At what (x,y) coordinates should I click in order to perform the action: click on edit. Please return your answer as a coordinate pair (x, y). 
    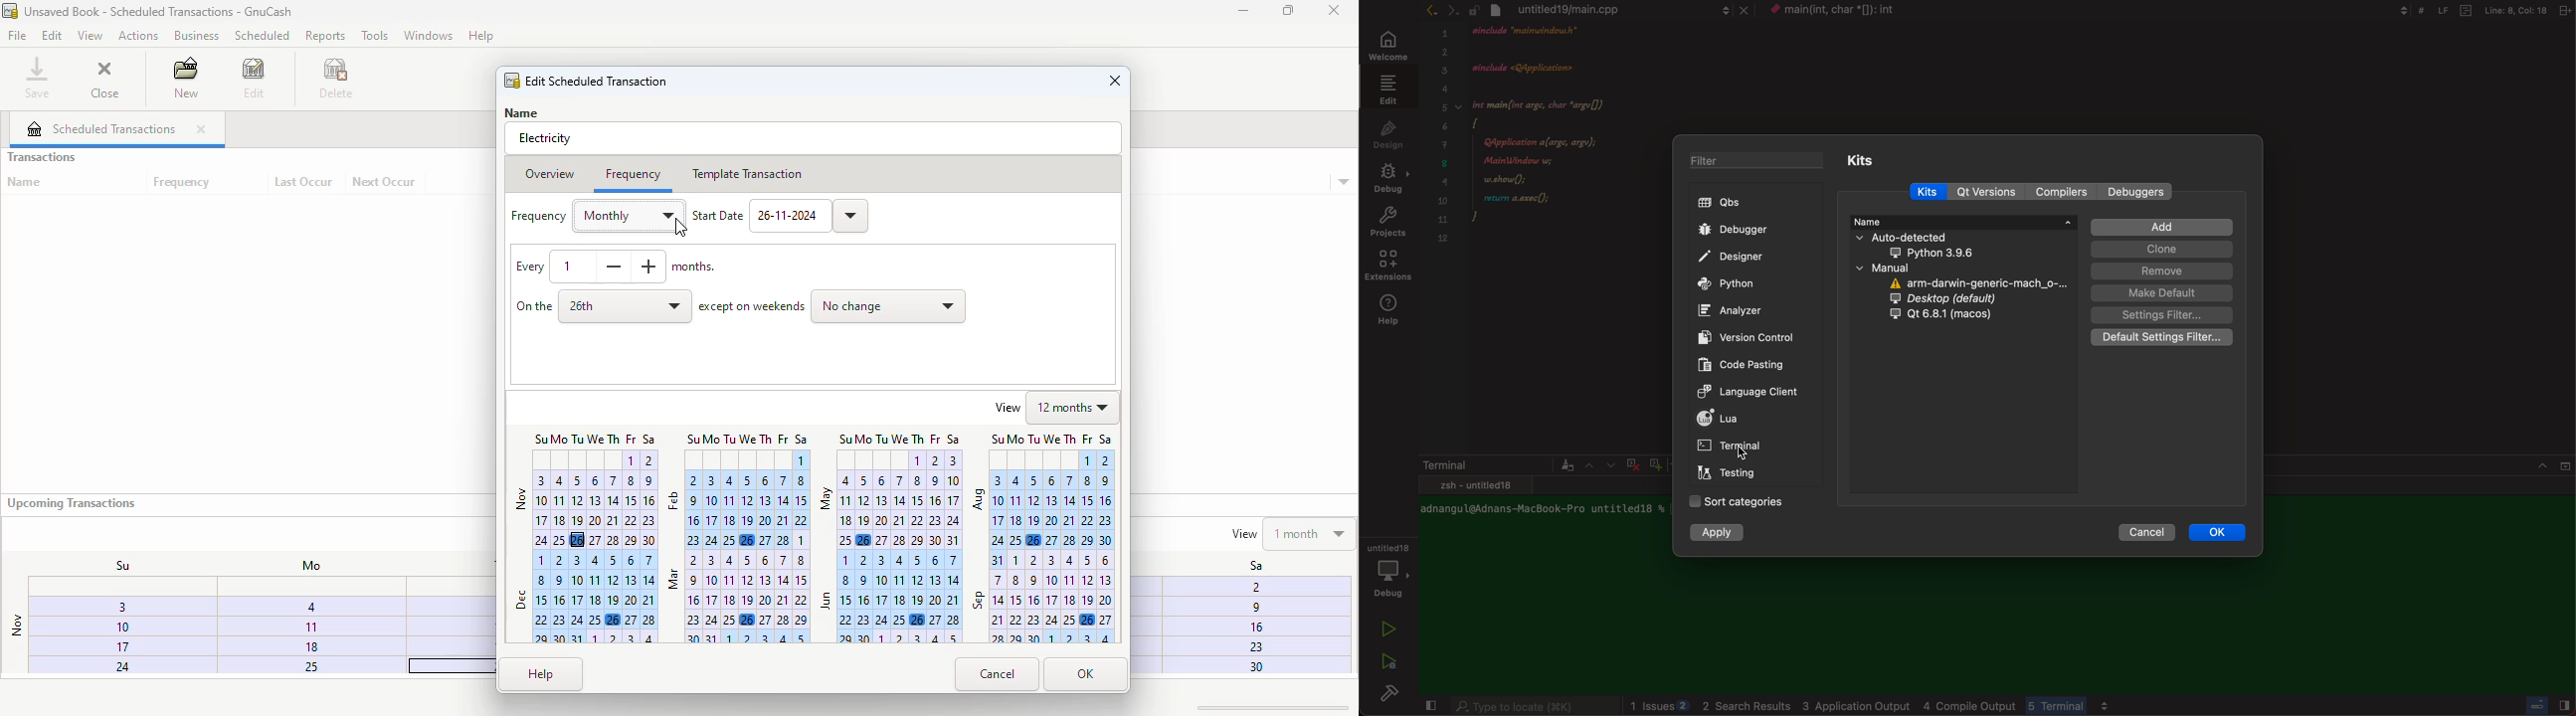
    Looking at the image, I should click on (1386, 89).